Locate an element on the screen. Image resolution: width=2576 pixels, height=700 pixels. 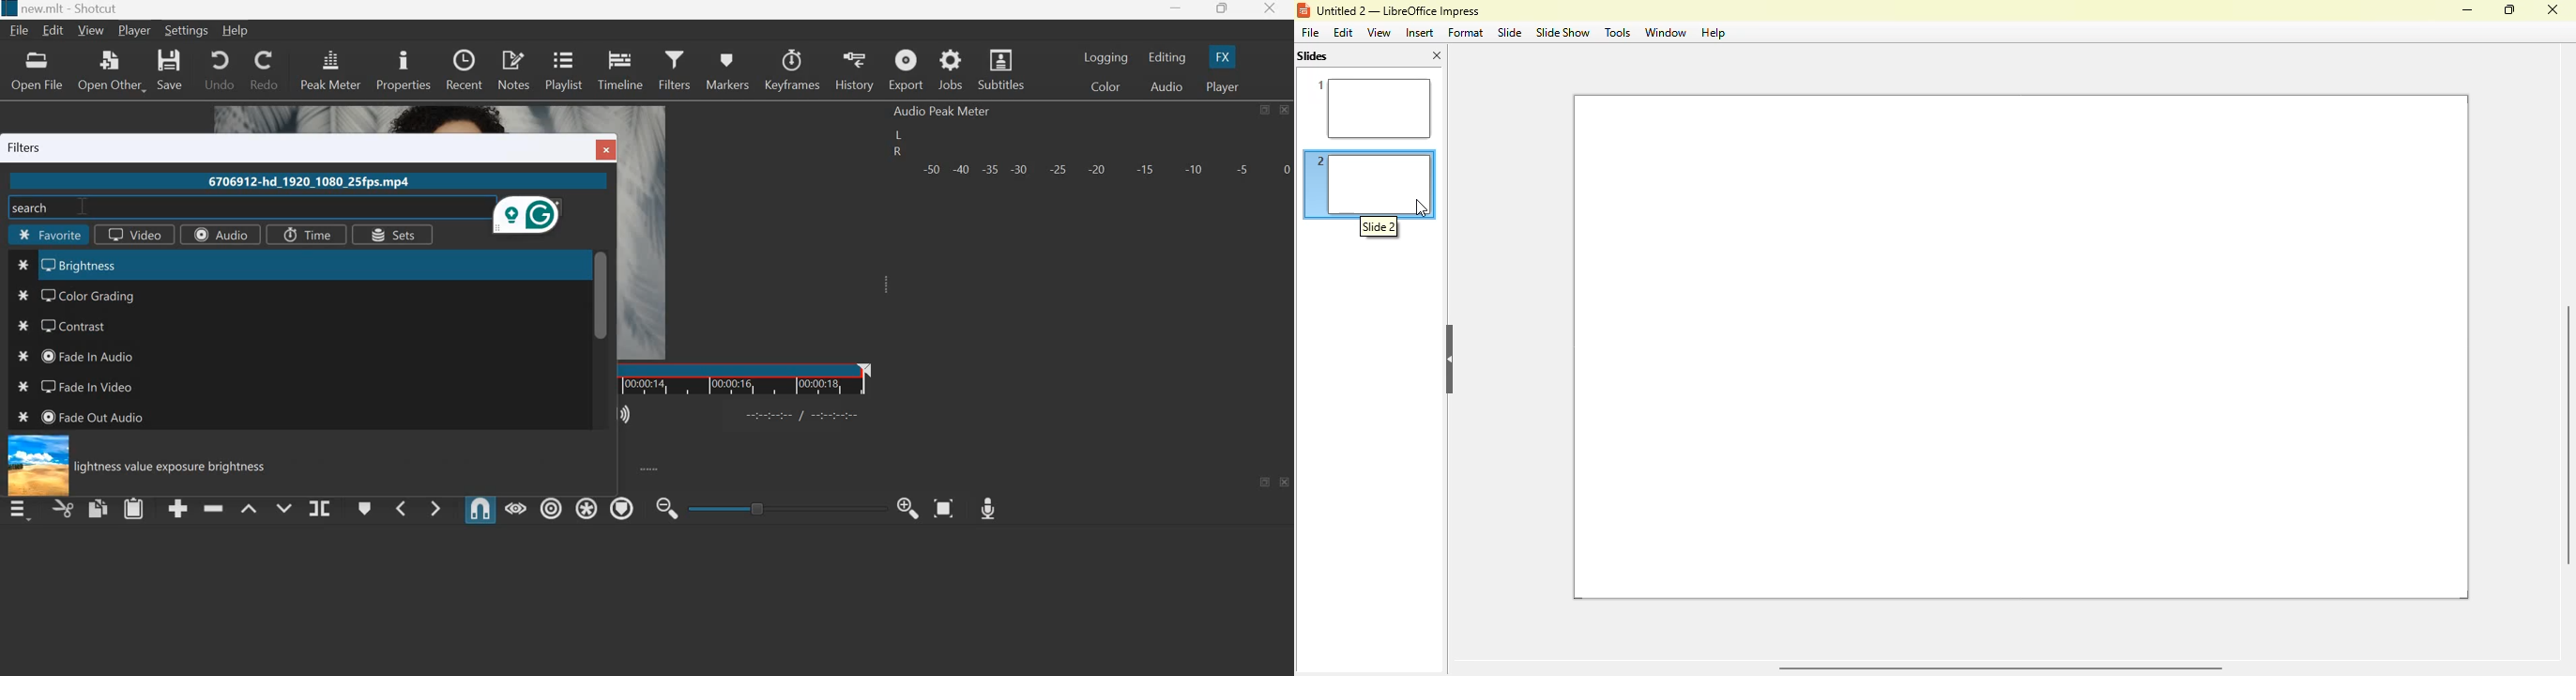
expand is located at coordinates (649, 468).